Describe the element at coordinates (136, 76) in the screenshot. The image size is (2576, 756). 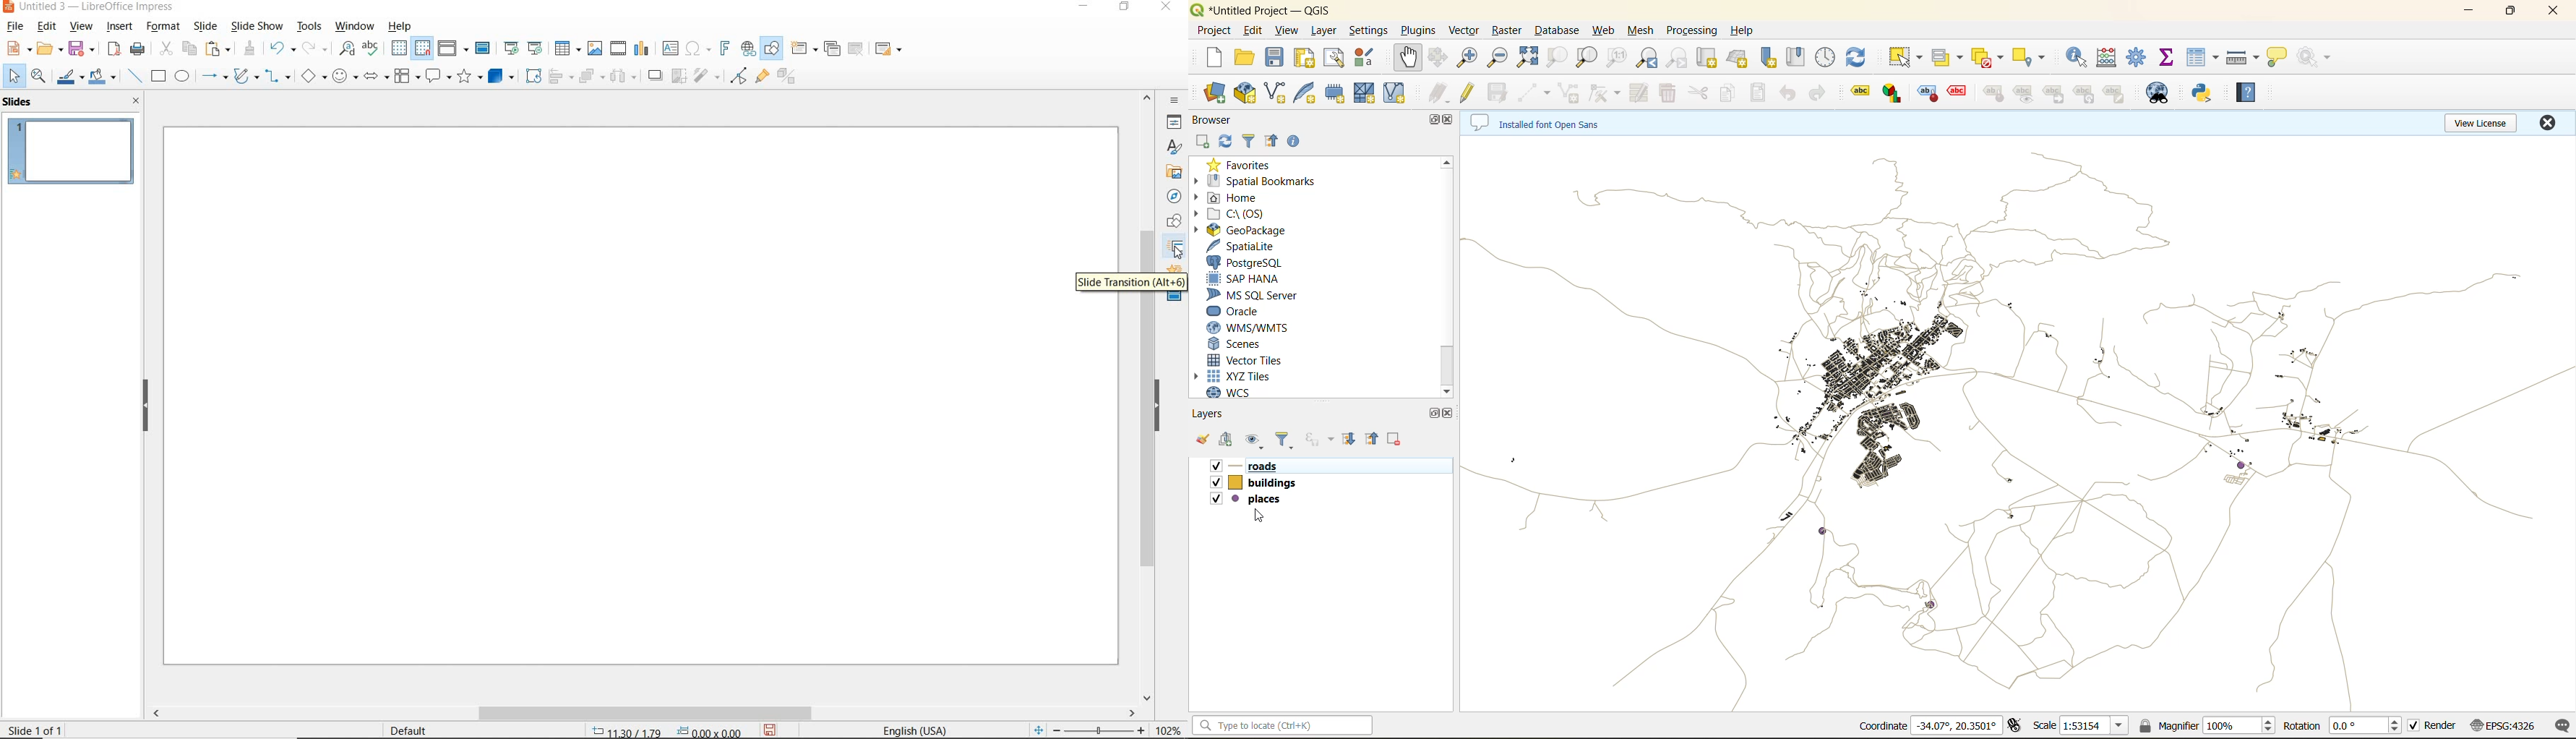
I see `INSERT LINE` at that location.